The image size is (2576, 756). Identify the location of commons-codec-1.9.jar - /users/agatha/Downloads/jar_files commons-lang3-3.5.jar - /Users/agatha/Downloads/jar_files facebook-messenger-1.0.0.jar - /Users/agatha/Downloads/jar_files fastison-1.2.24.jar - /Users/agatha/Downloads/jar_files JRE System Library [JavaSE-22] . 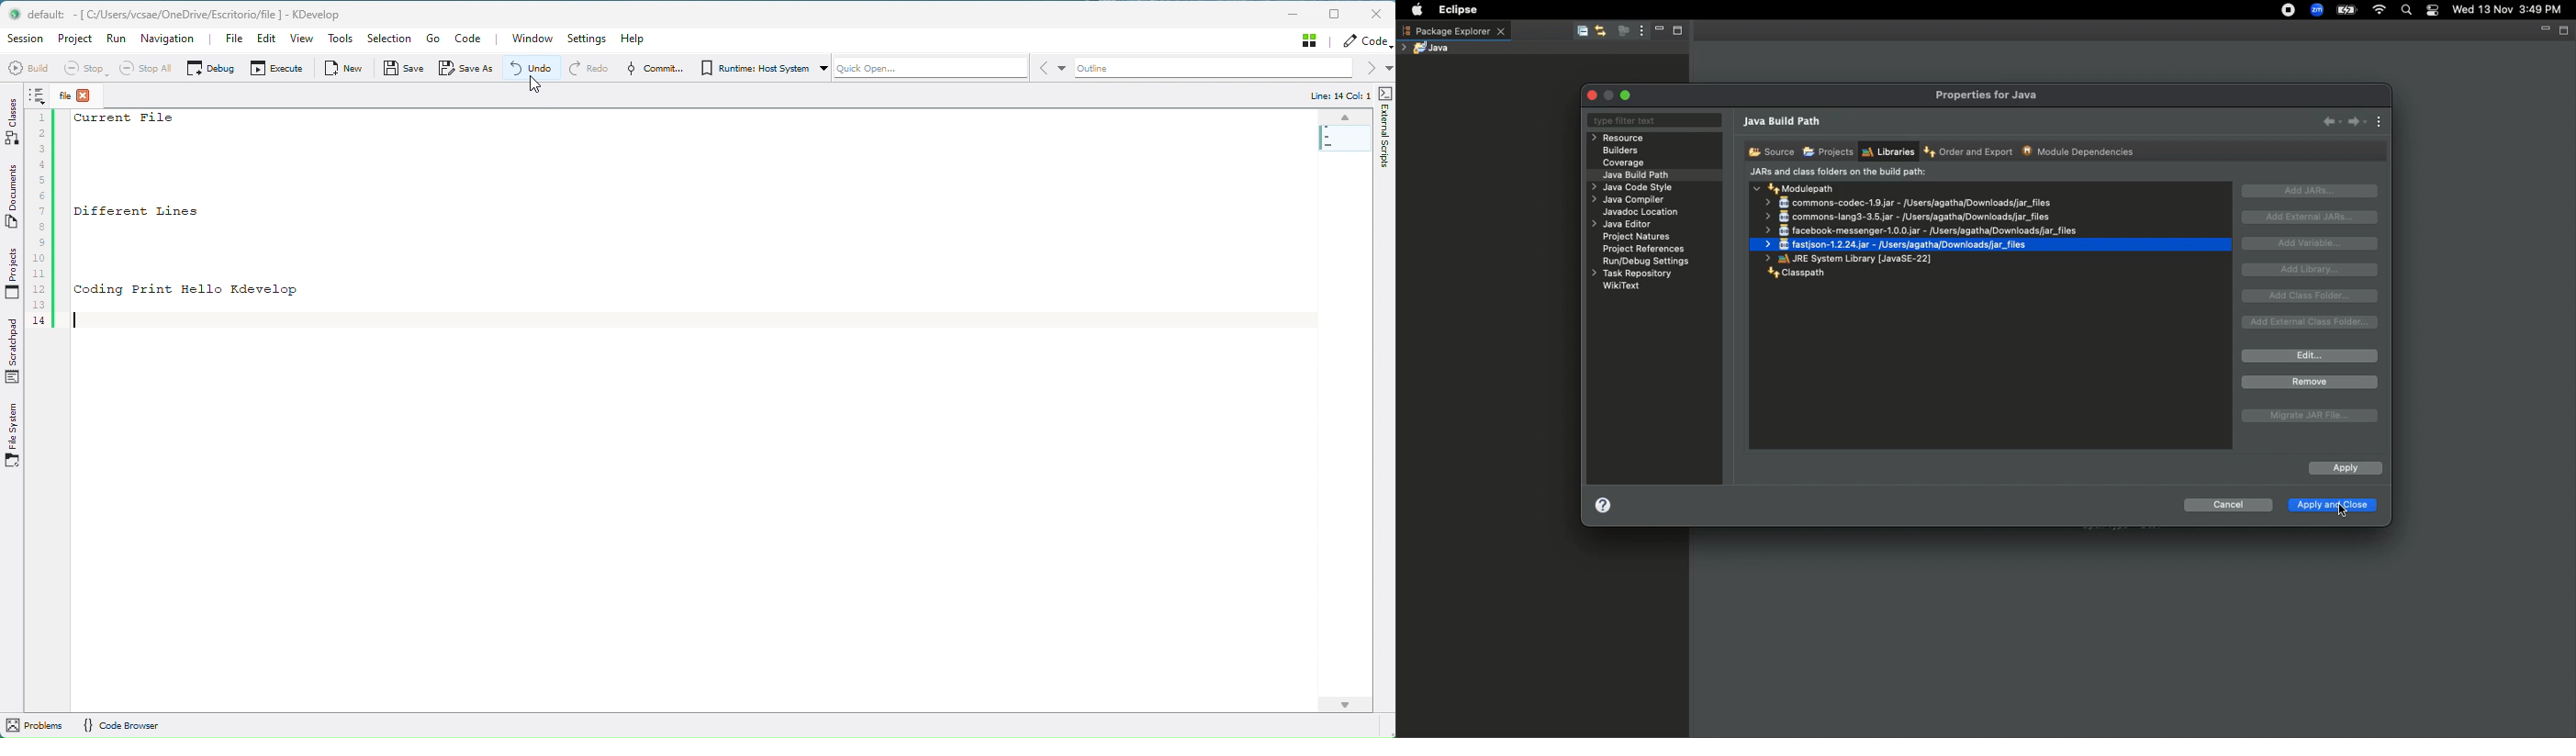
(1992, 229).